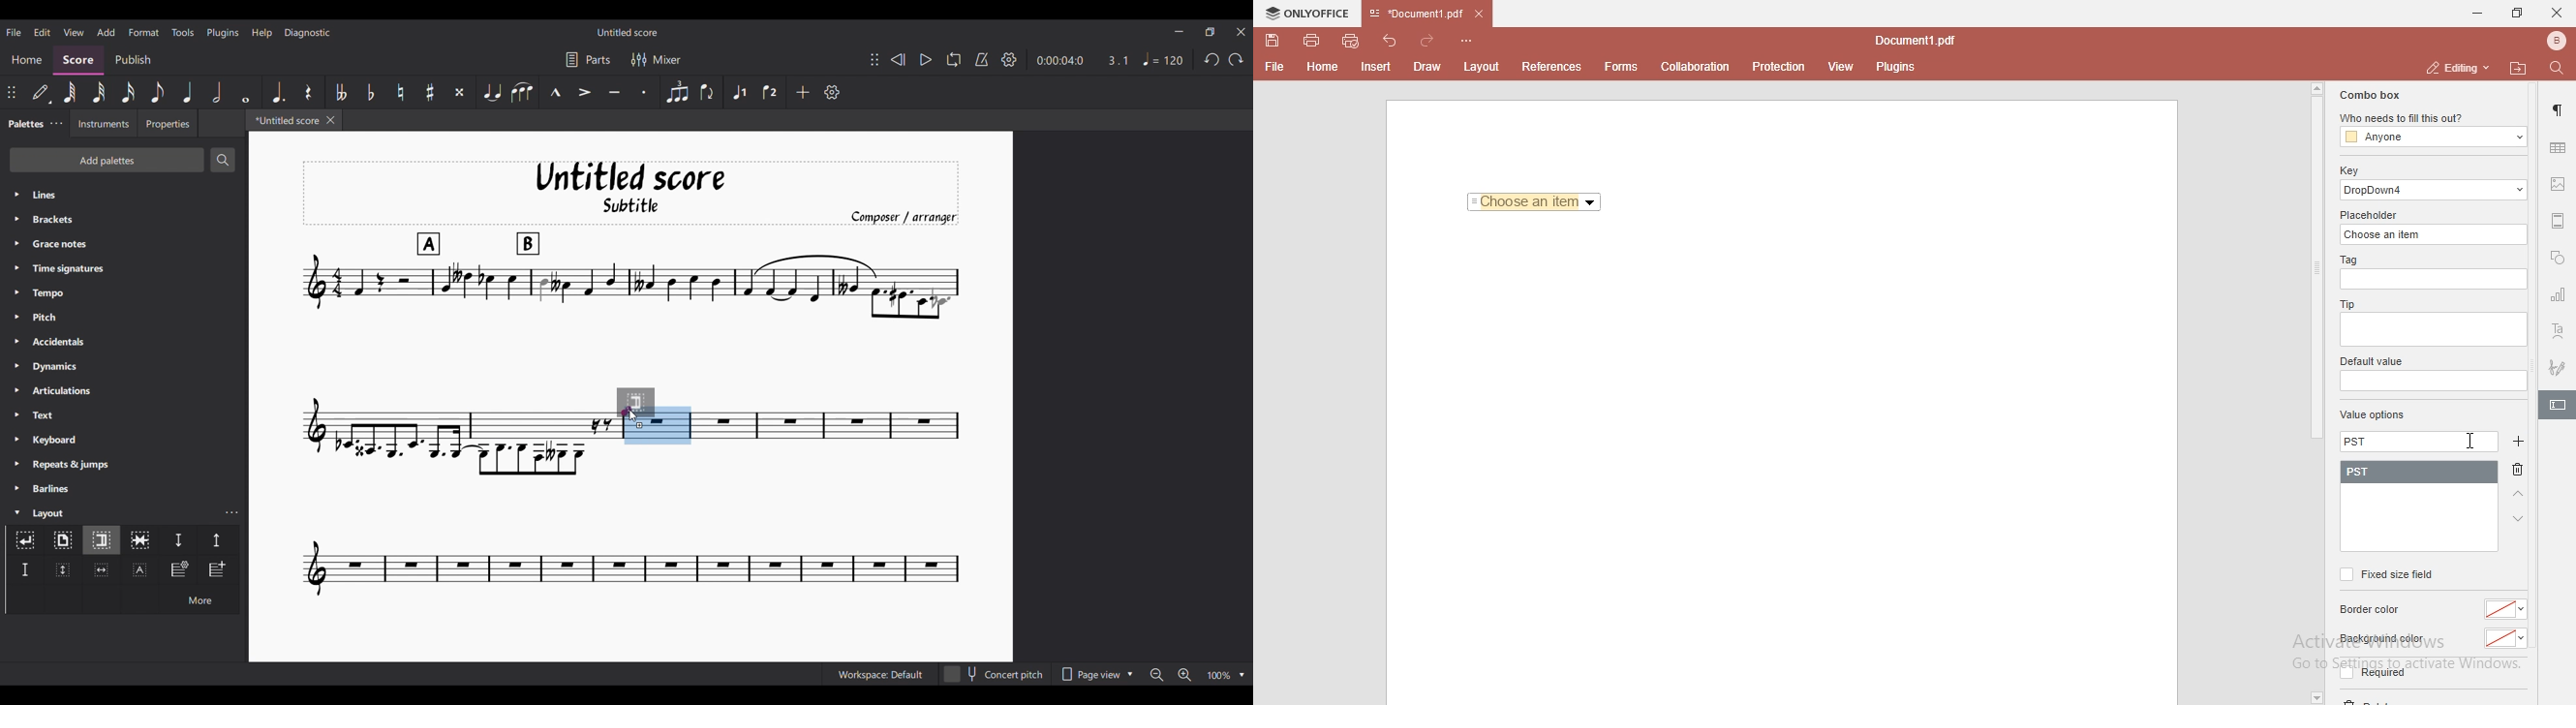 This screenshot has width=2576, height=728. What do you see at coordinates (875, 59) in the screenshot?
I see `Change position` at bounding box center [875, 59].